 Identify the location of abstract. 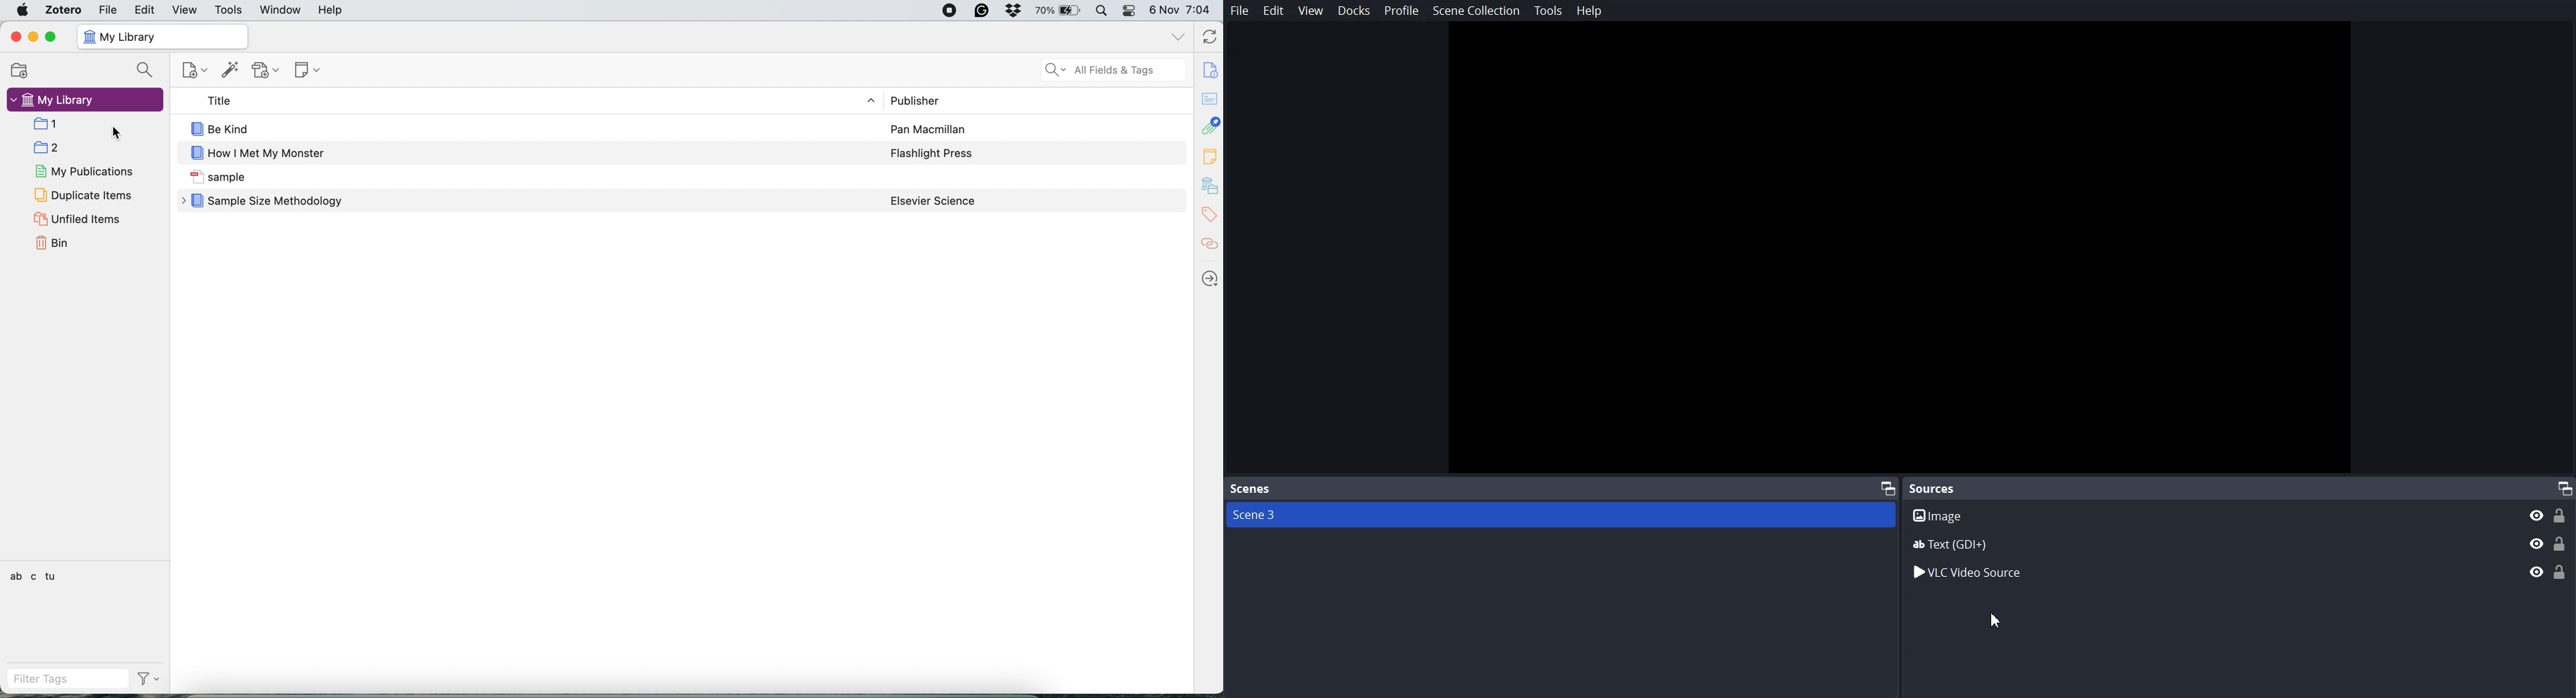
(1209, 98).